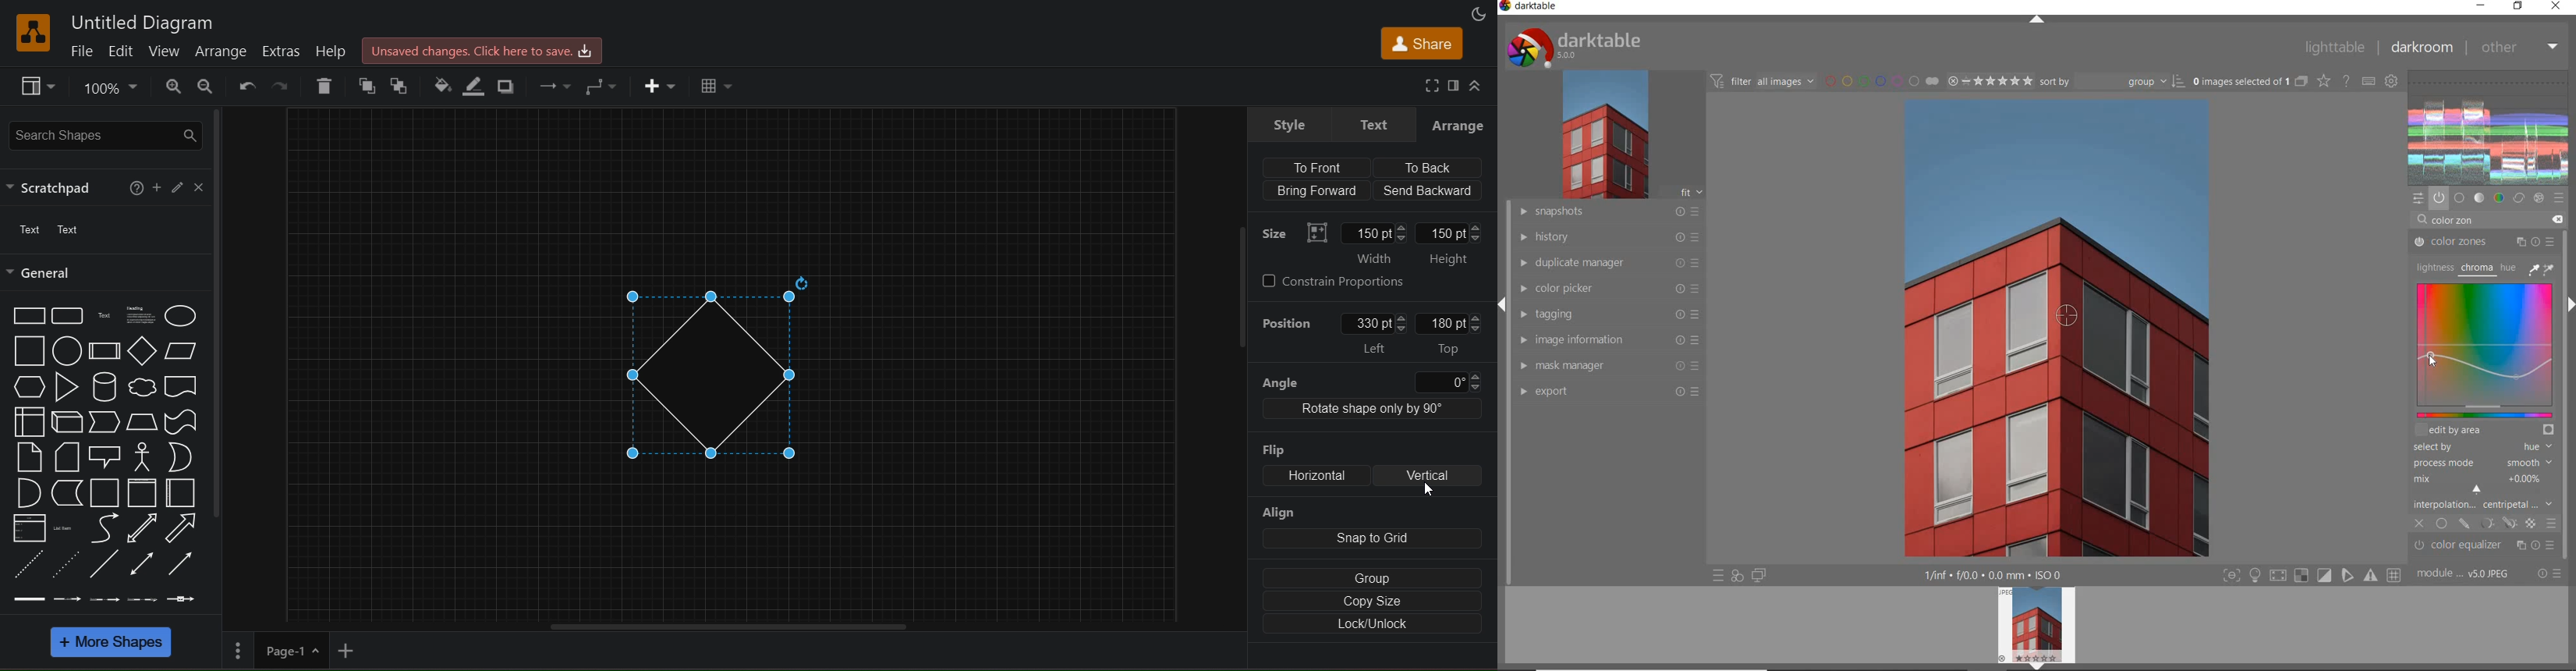 This screenshot has height=672, width=2576. Describe the element at coordinates (718, 85) in the screenshot. I see `table` at that location.